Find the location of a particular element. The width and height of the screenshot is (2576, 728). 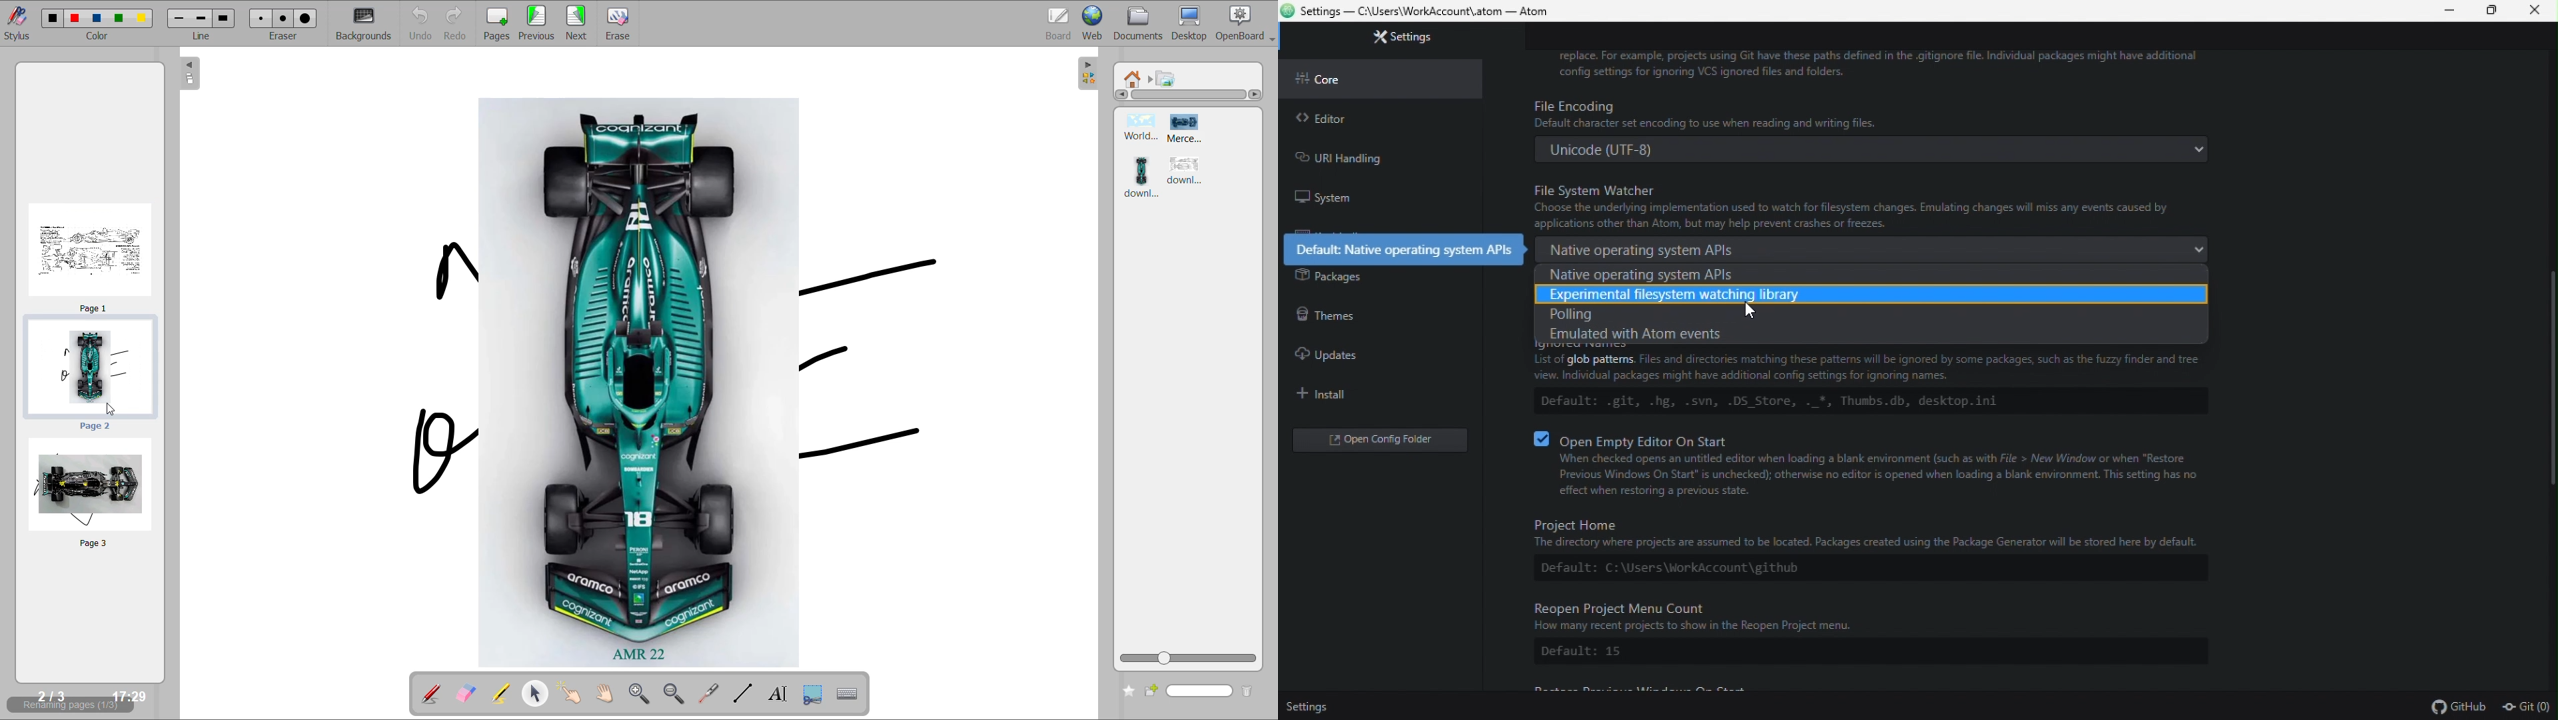

erase is located at coordinates (619, 23).